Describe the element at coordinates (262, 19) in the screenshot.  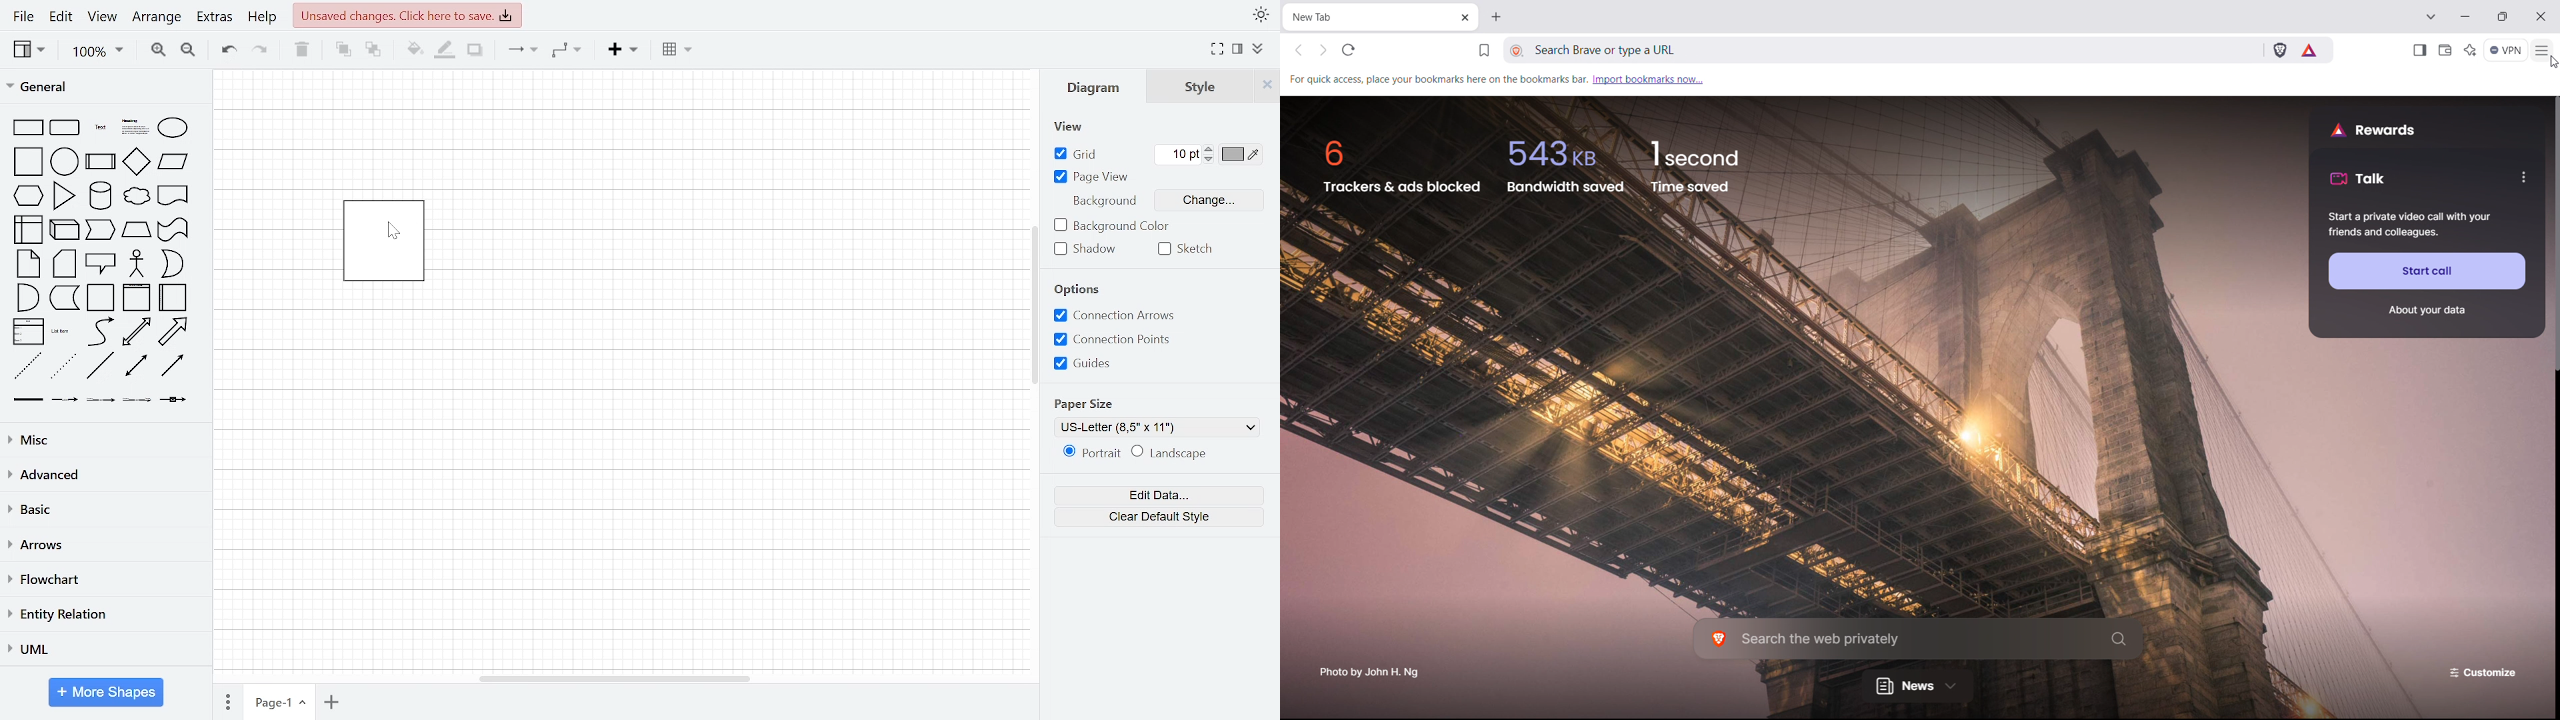
I see `help` at that location.